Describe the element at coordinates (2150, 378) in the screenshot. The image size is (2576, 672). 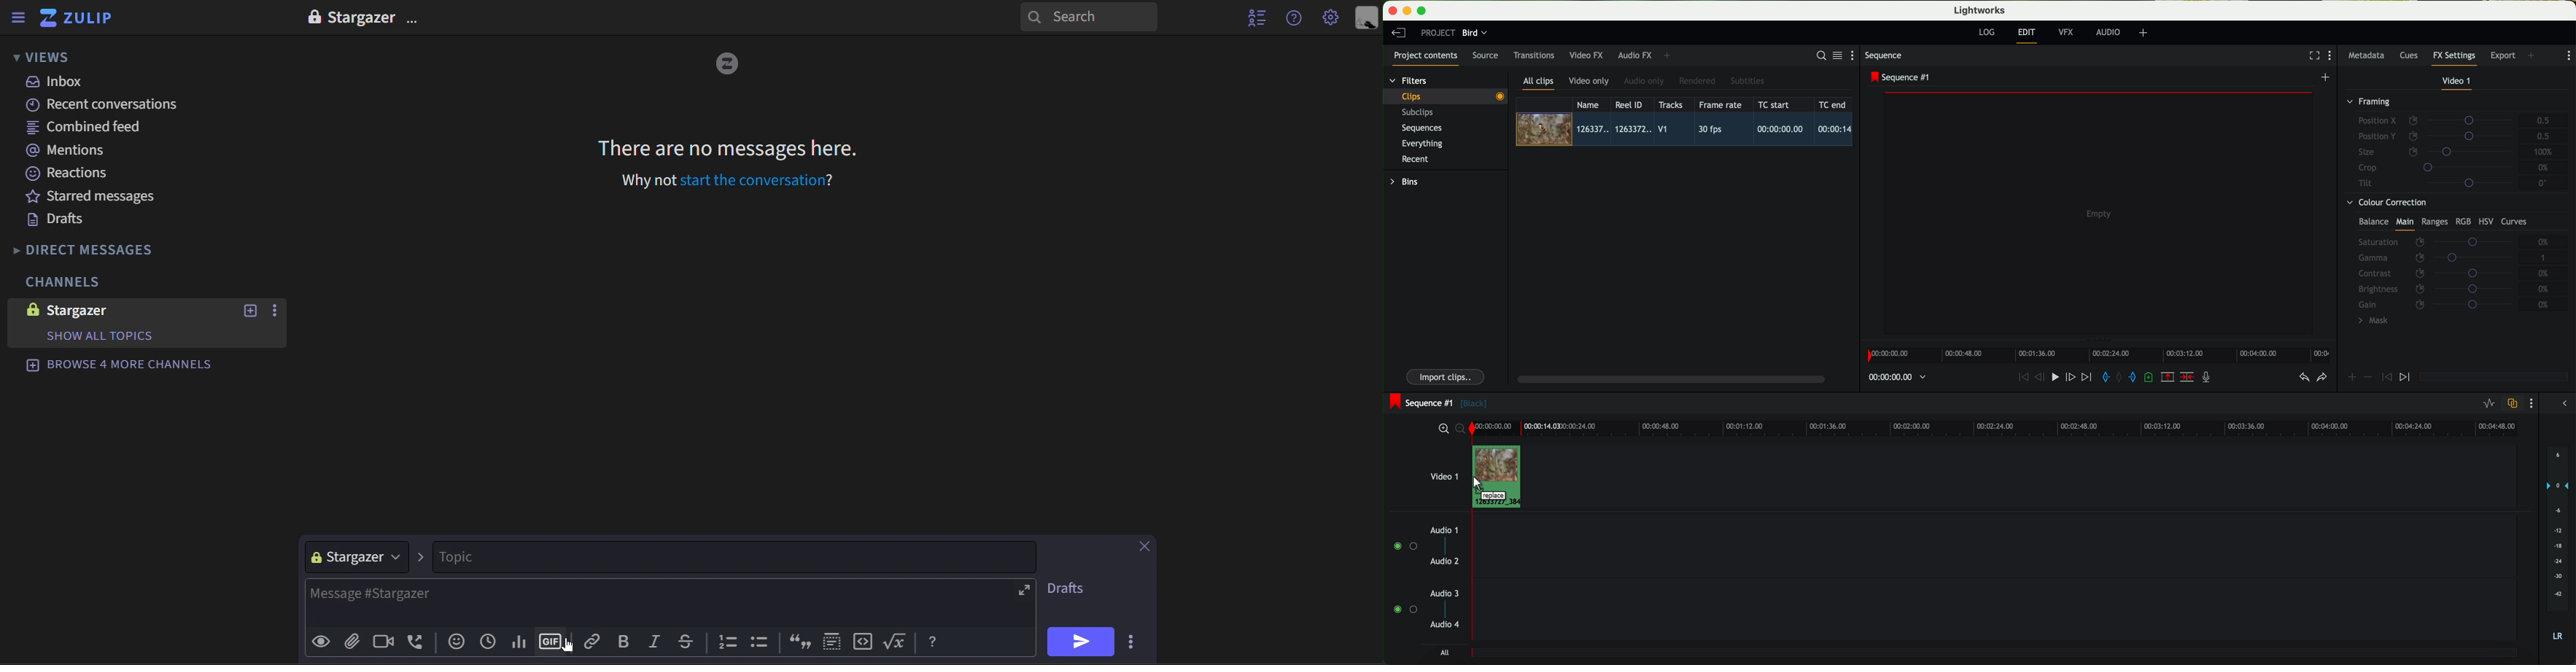
I see `add a cue at the current position` at that location.